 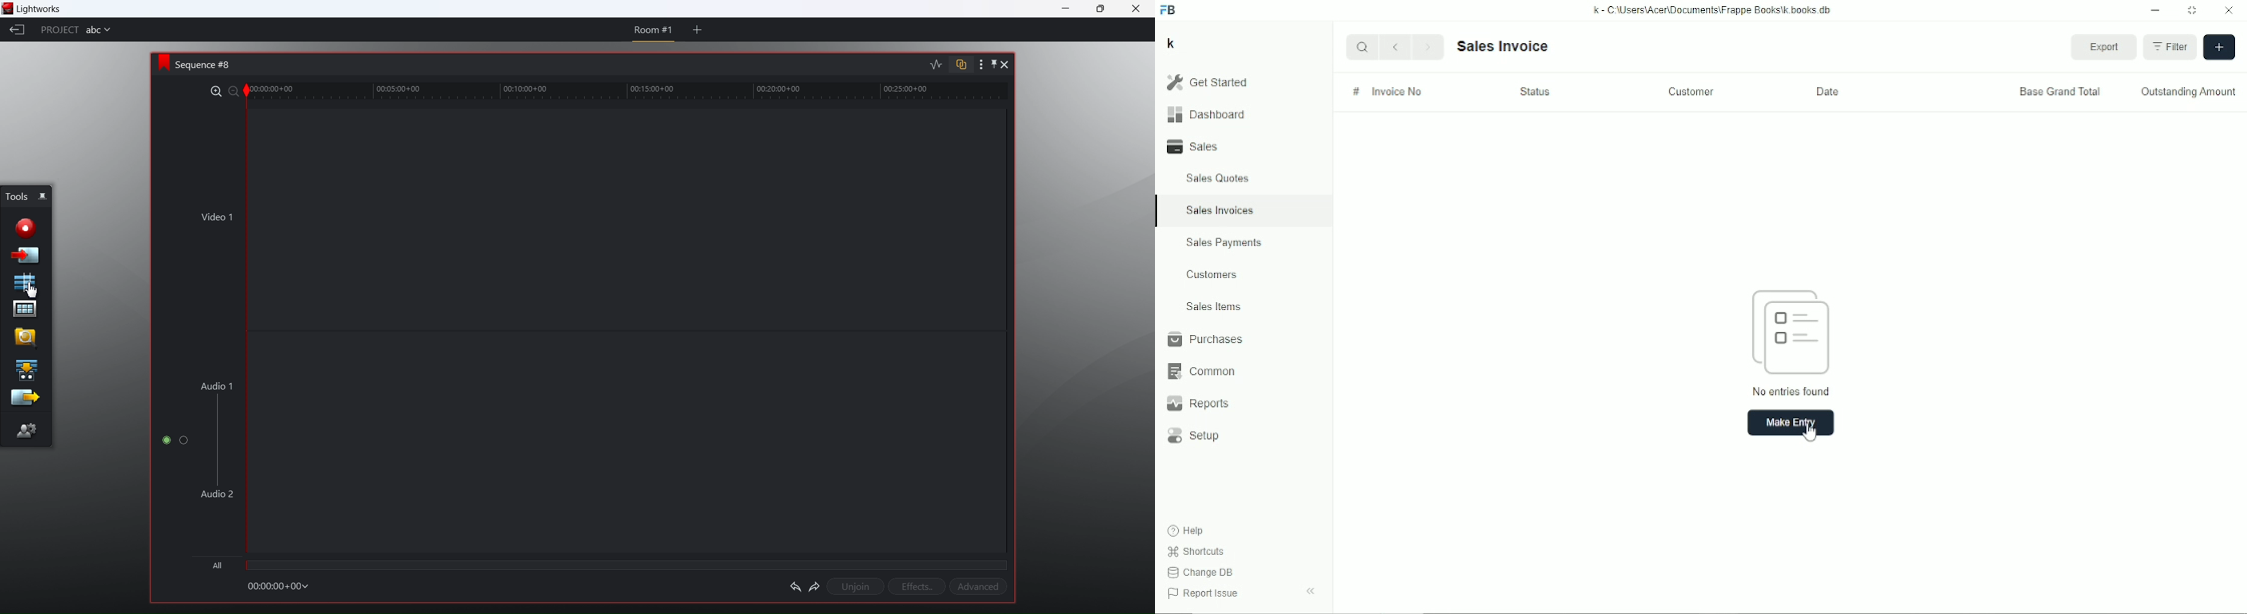 I want to click on New entry, so click(x=1790, y=422).